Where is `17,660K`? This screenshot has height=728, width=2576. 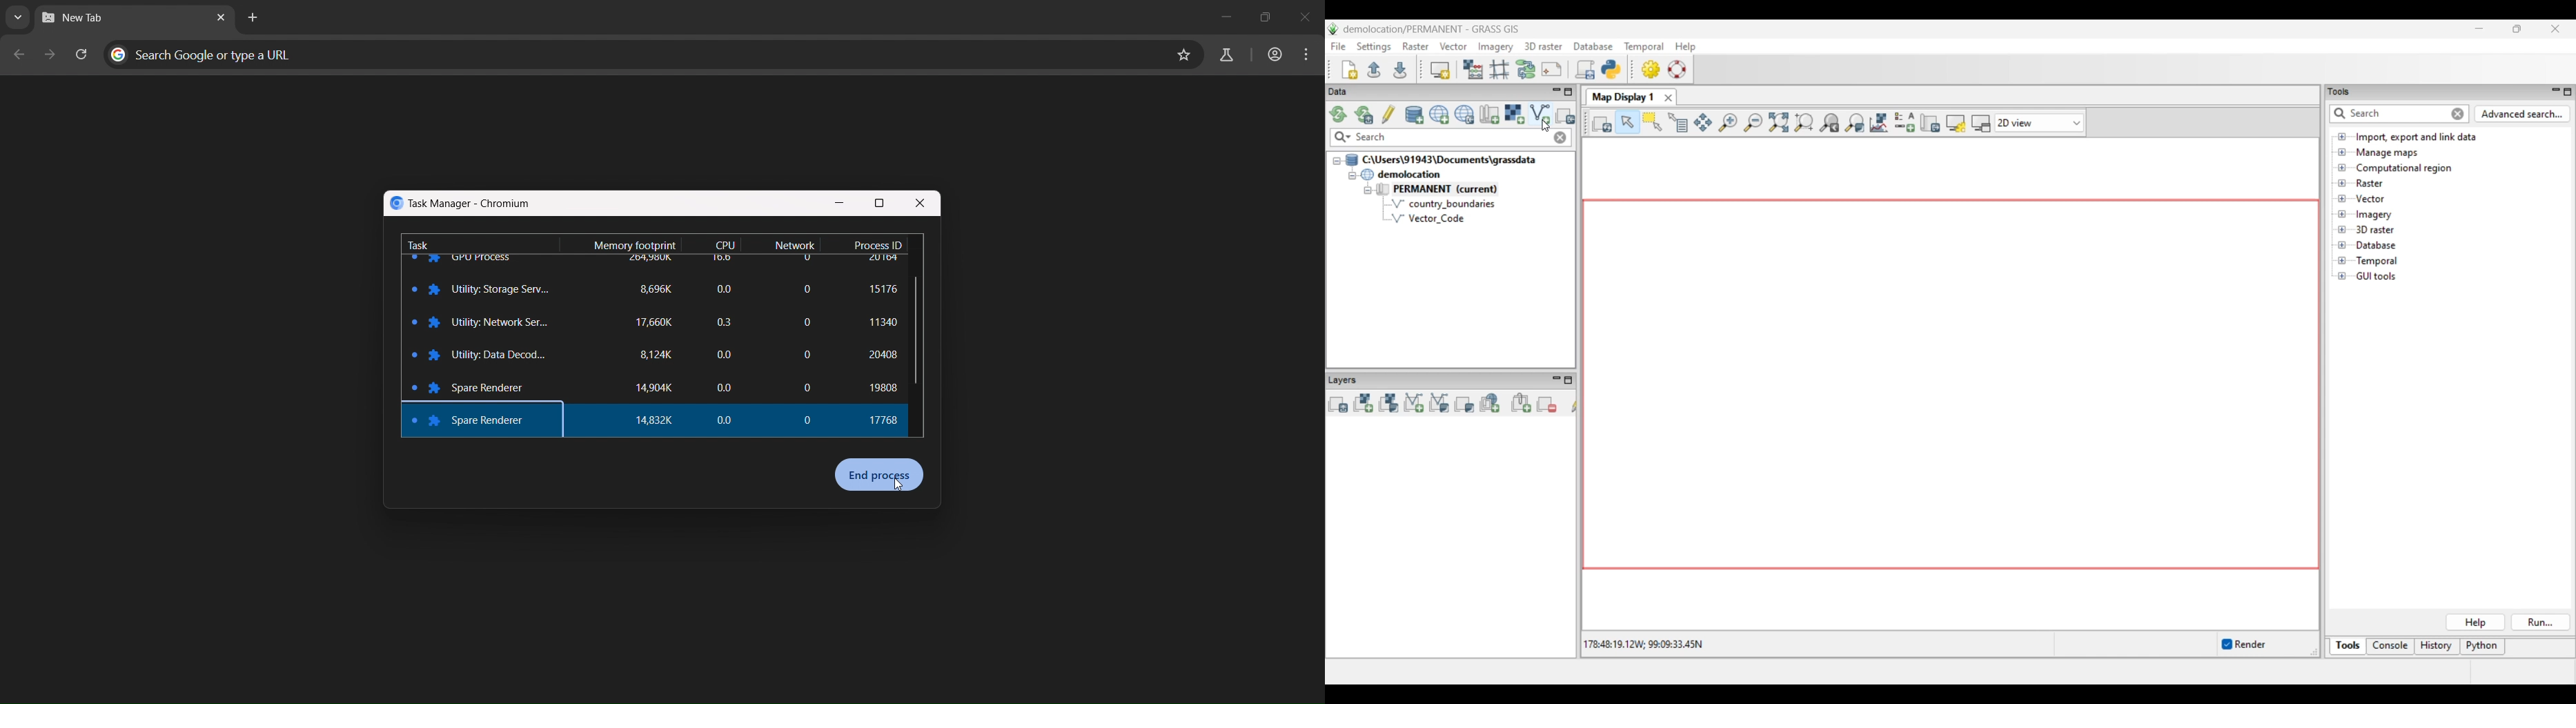 17,660K is located at coordinates (653, 324).